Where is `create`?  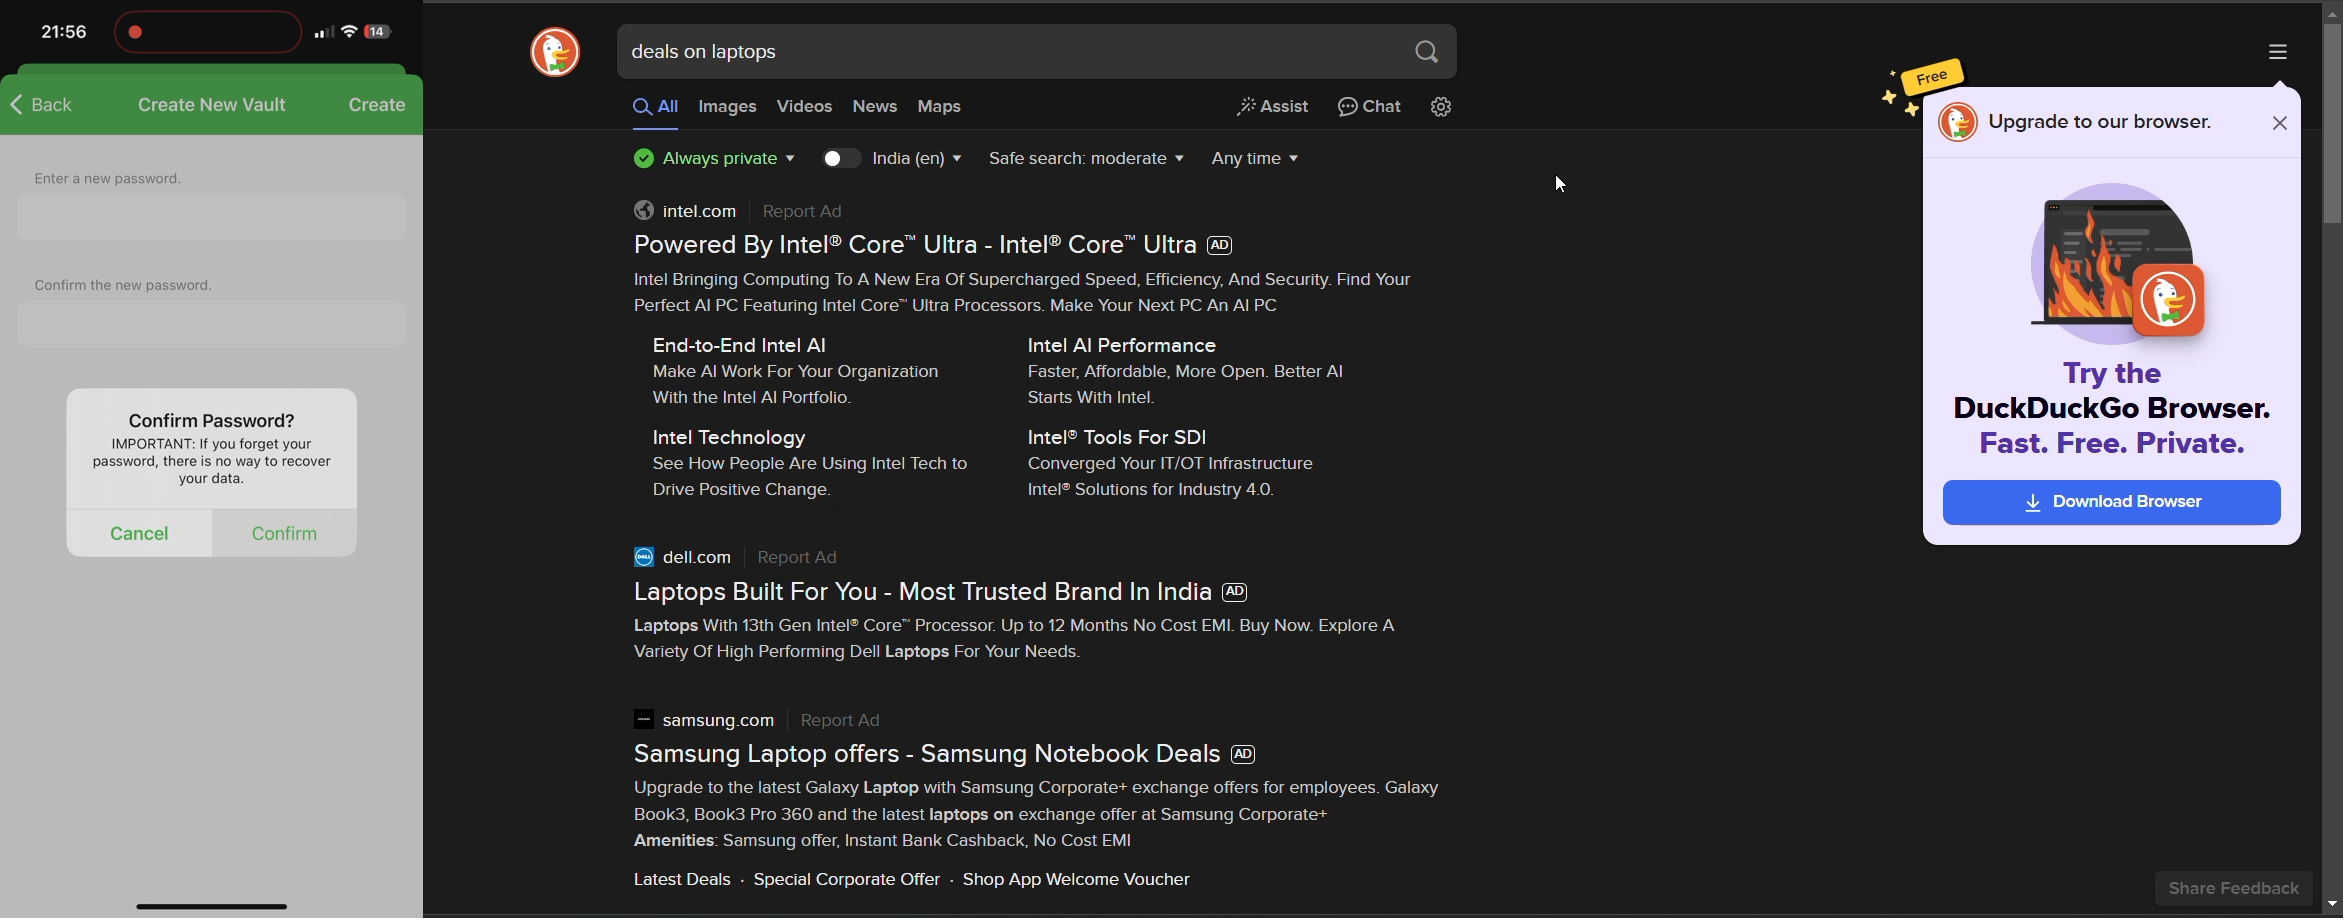 create is located at coordinates (378, 98).